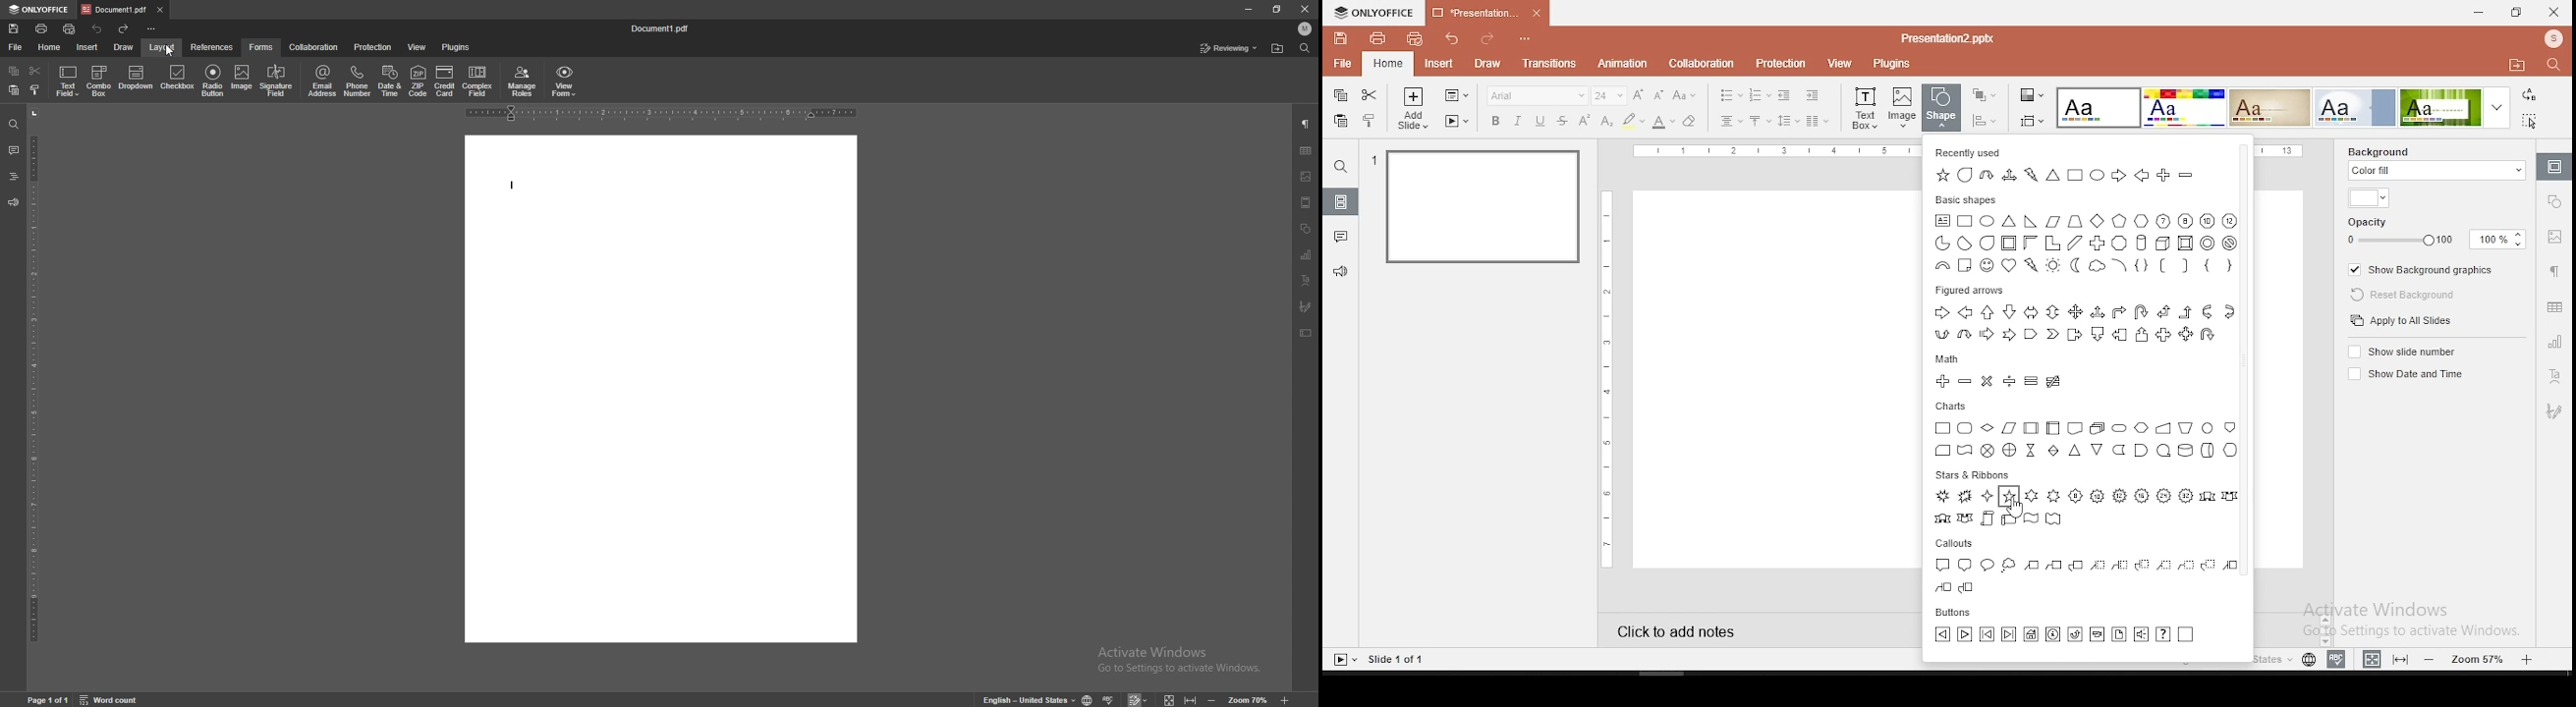 This screenshot has width=2576, height=728. What do you see at coordinates (1457, 121) in the screenshot?
I see `start slideshow` at bounding box center [1457, 121].